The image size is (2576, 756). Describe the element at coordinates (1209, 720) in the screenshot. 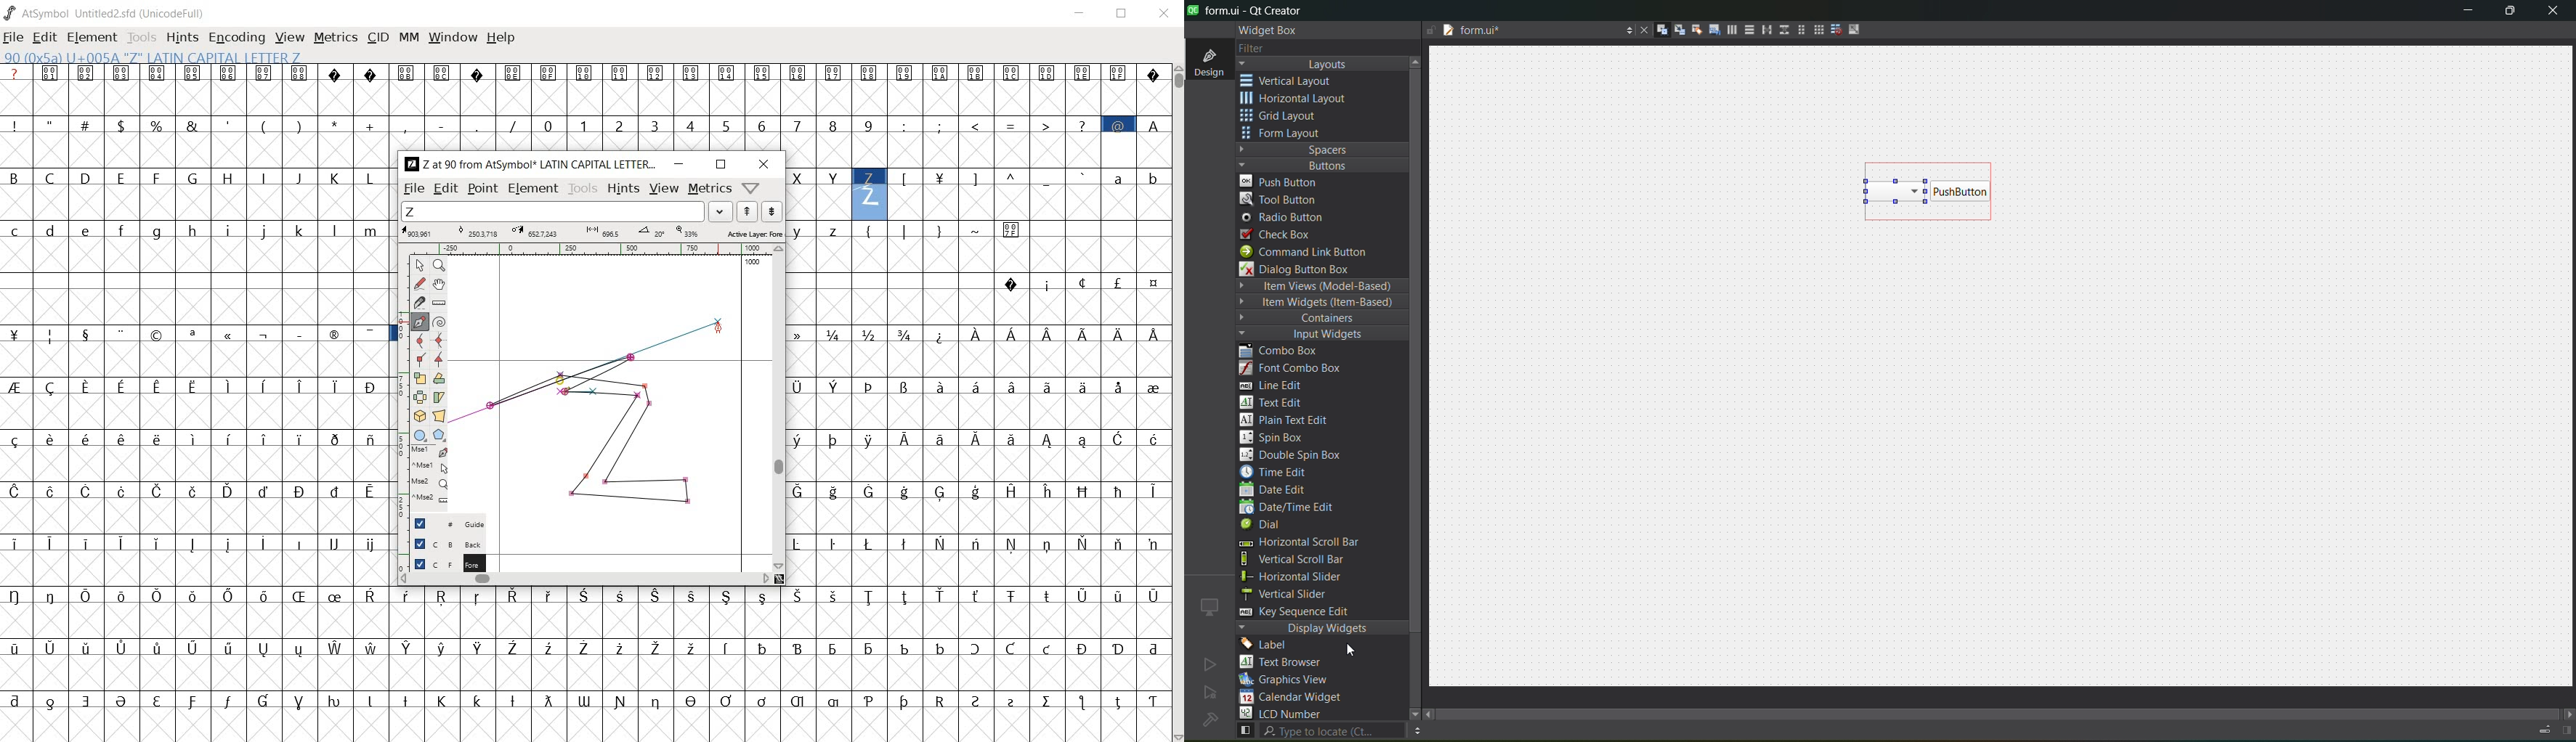

I see `no project loaded` at that location.